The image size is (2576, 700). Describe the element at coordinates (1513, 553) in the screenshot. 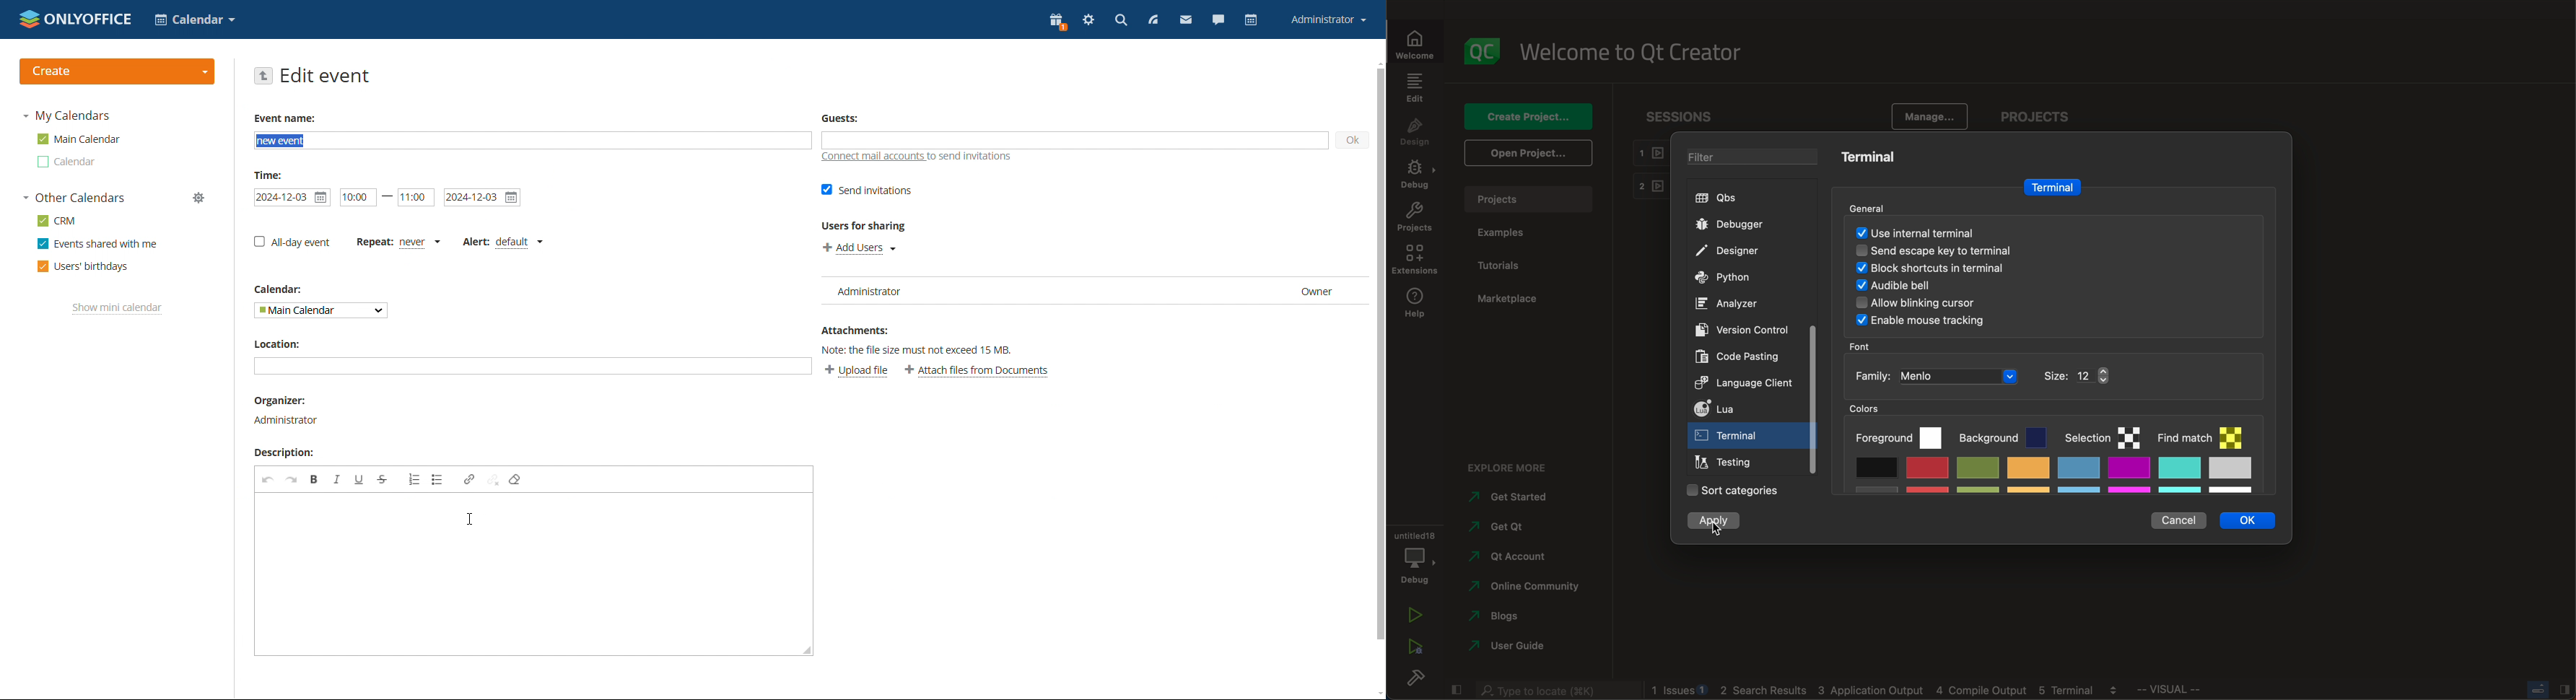

I see `account` at that location.